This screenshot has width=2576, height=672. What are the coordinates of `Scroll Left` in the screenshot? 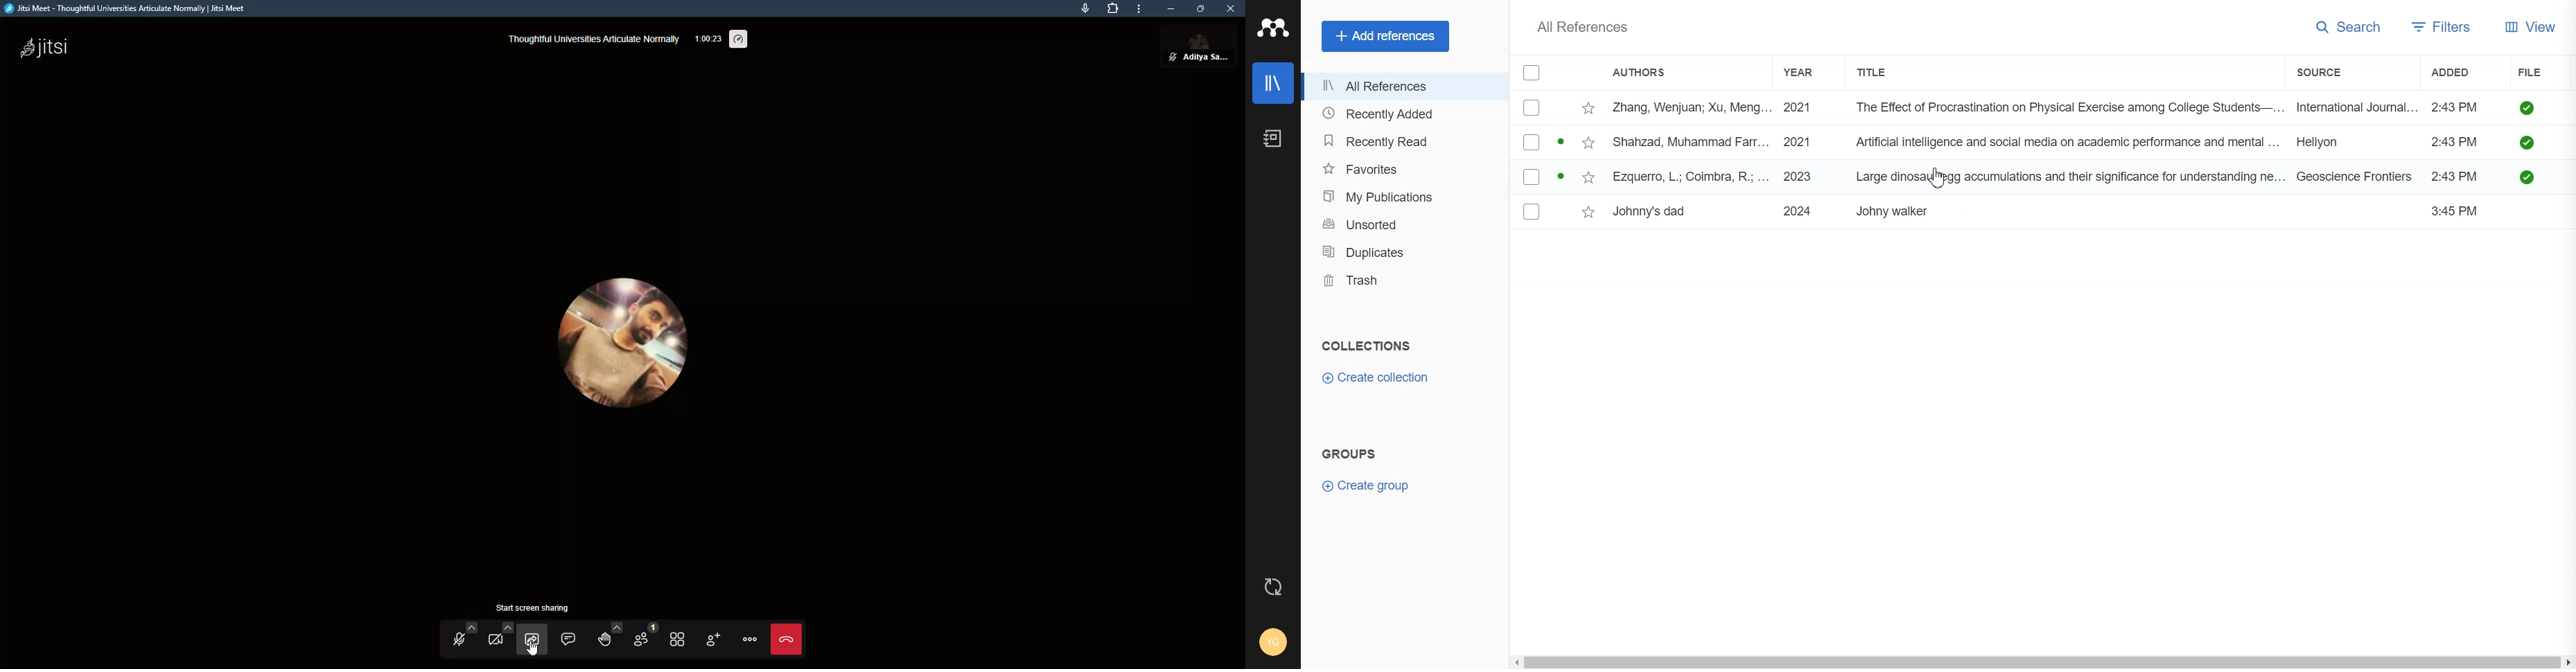 It's located at (1514, 662).